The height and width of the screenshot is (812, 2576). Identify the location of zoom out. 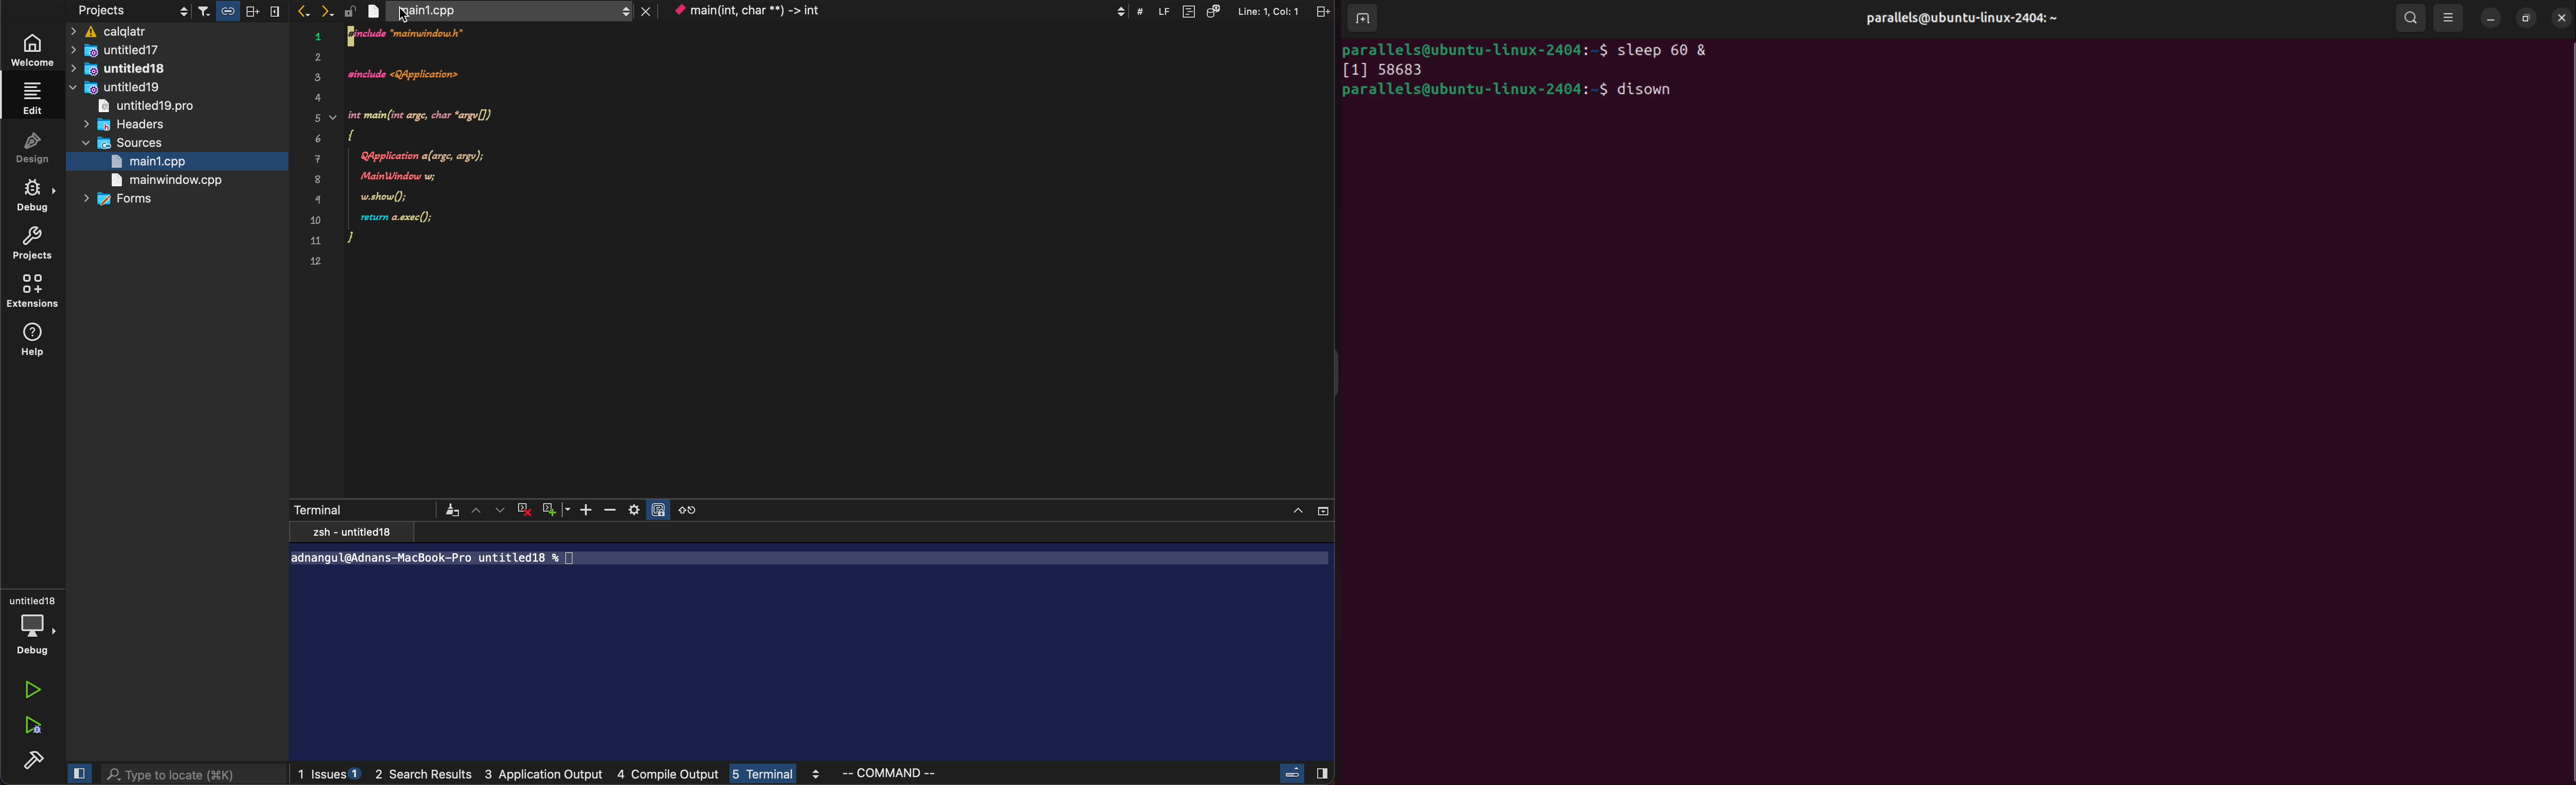
(612, 510).